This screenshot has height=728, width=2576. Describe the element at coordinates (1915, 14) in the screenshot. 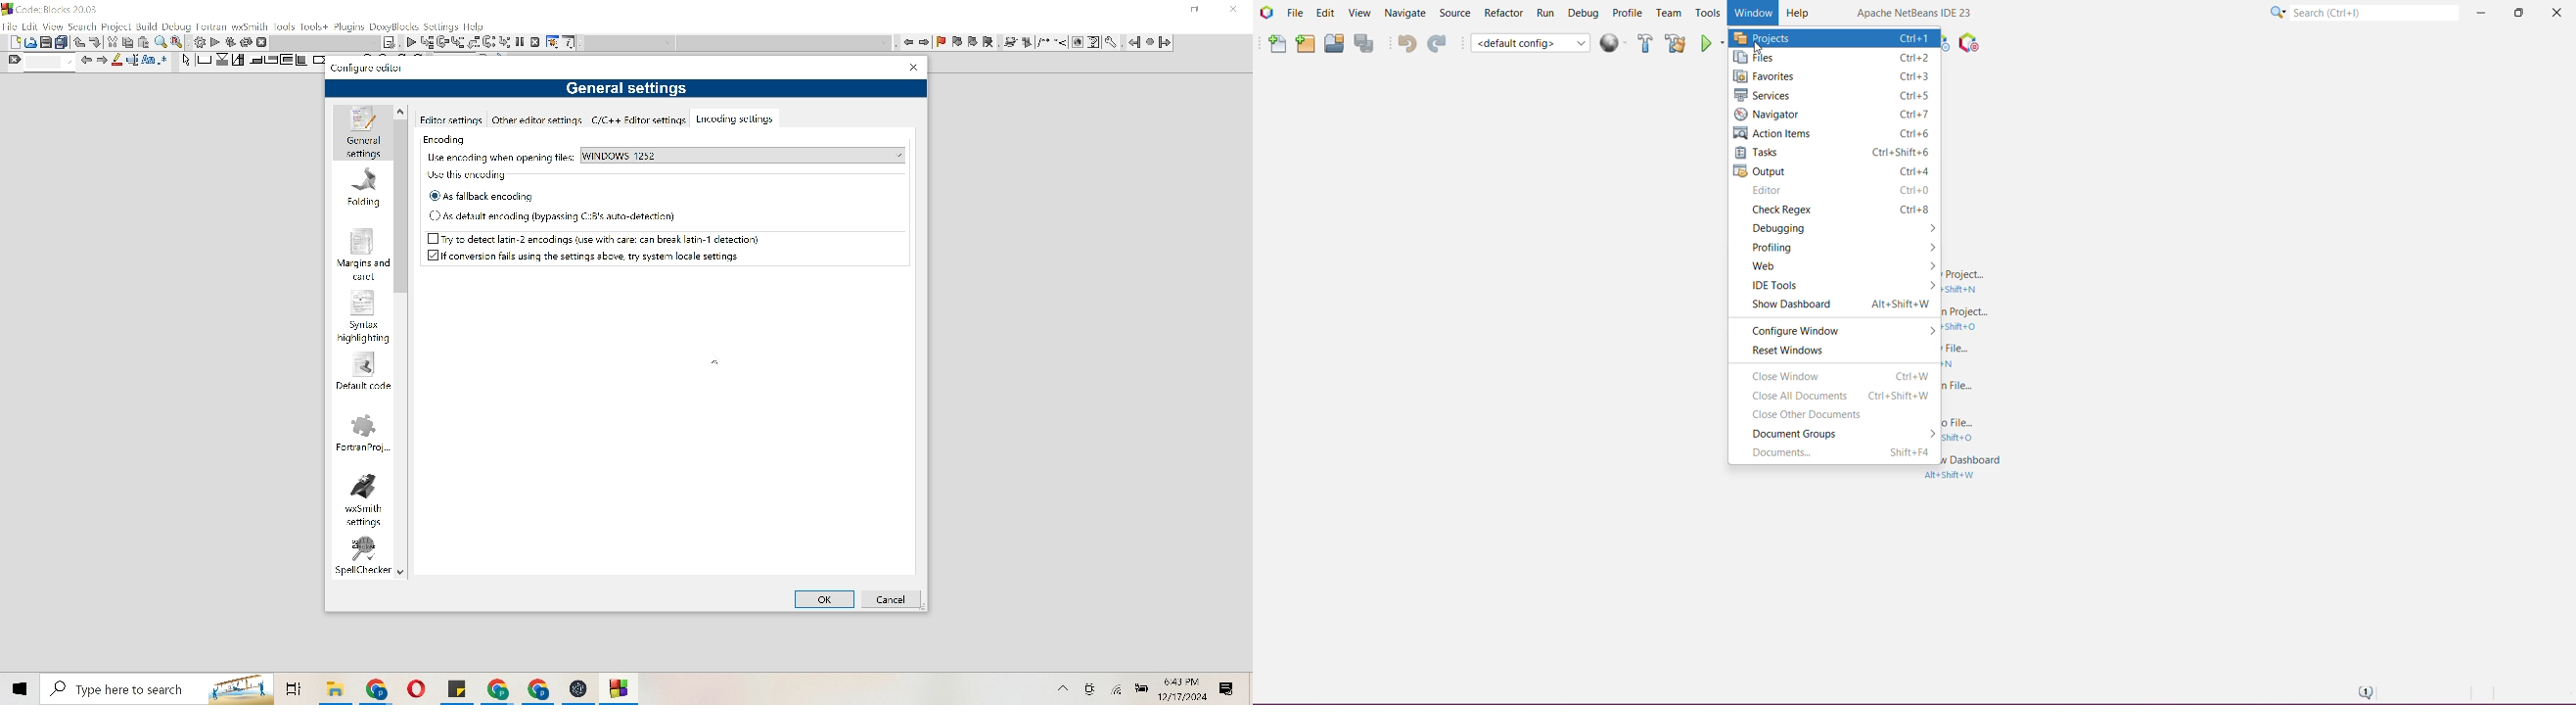

I see `Application Name and Version Name` at that location.